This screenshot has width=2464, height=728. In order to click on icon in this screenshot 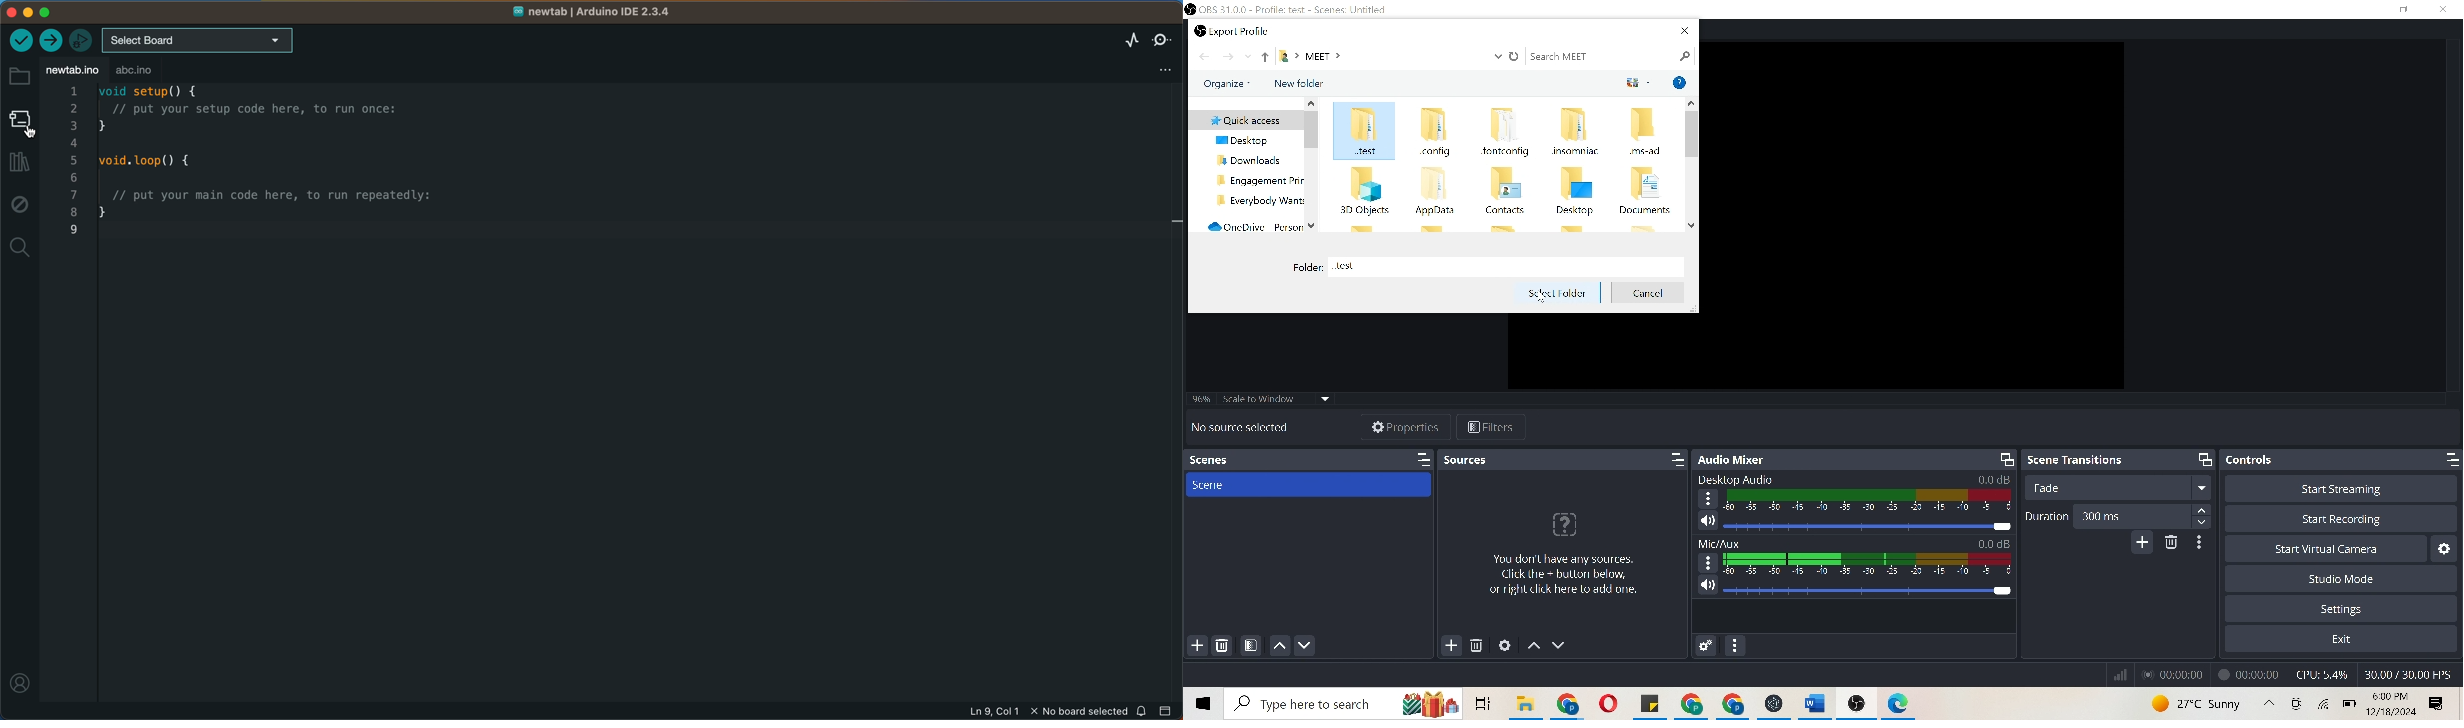, I will do `click(2297, 702)`.